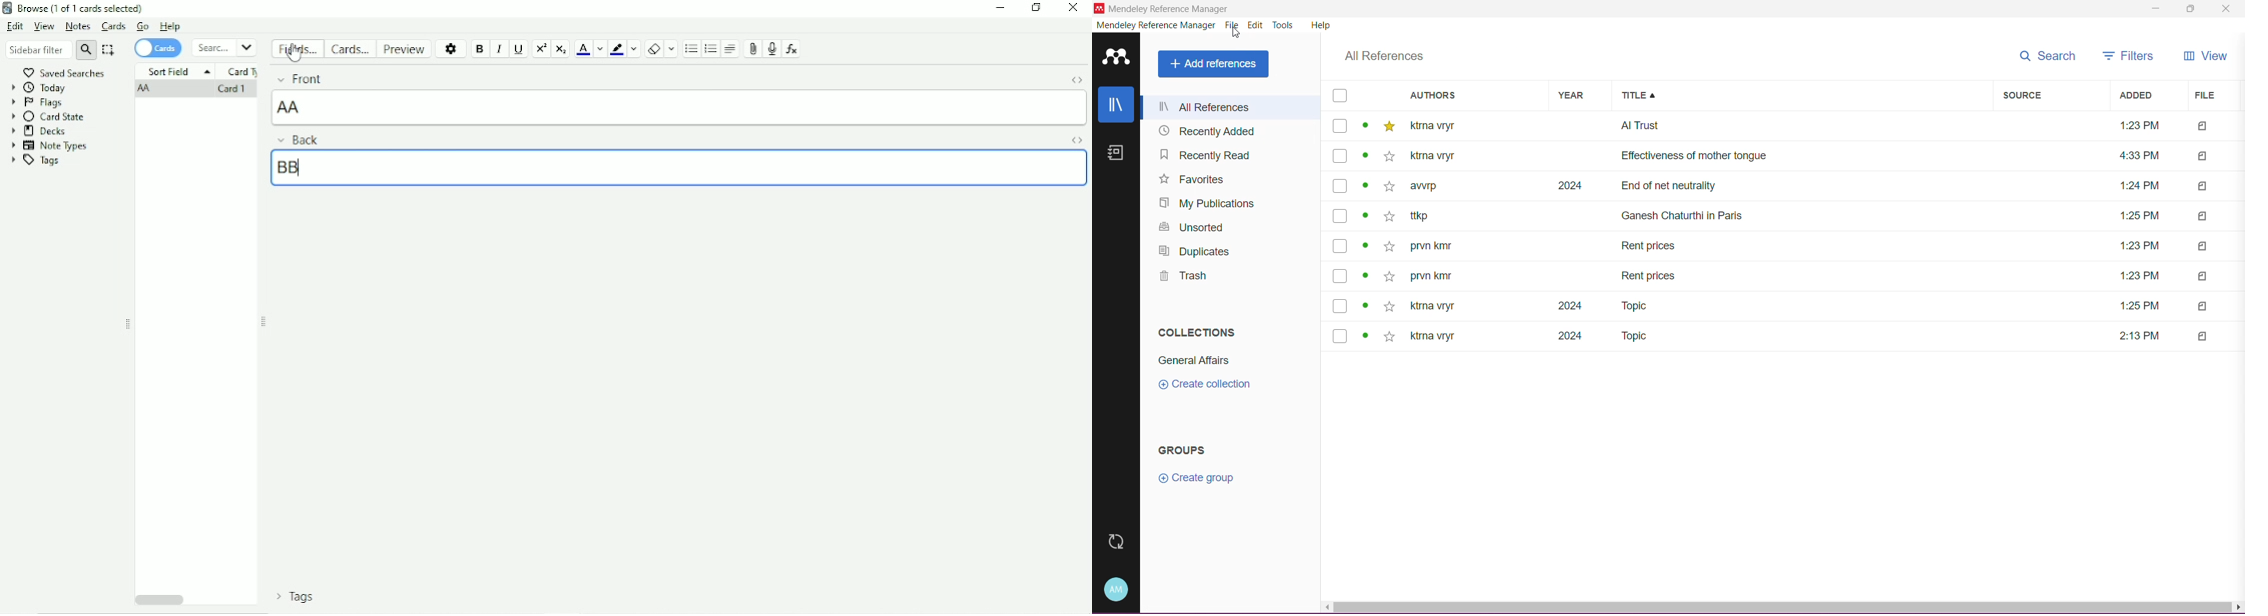  Describe the element at coordinates (2047, 56) in the screenshot. I see `Search` at that location.